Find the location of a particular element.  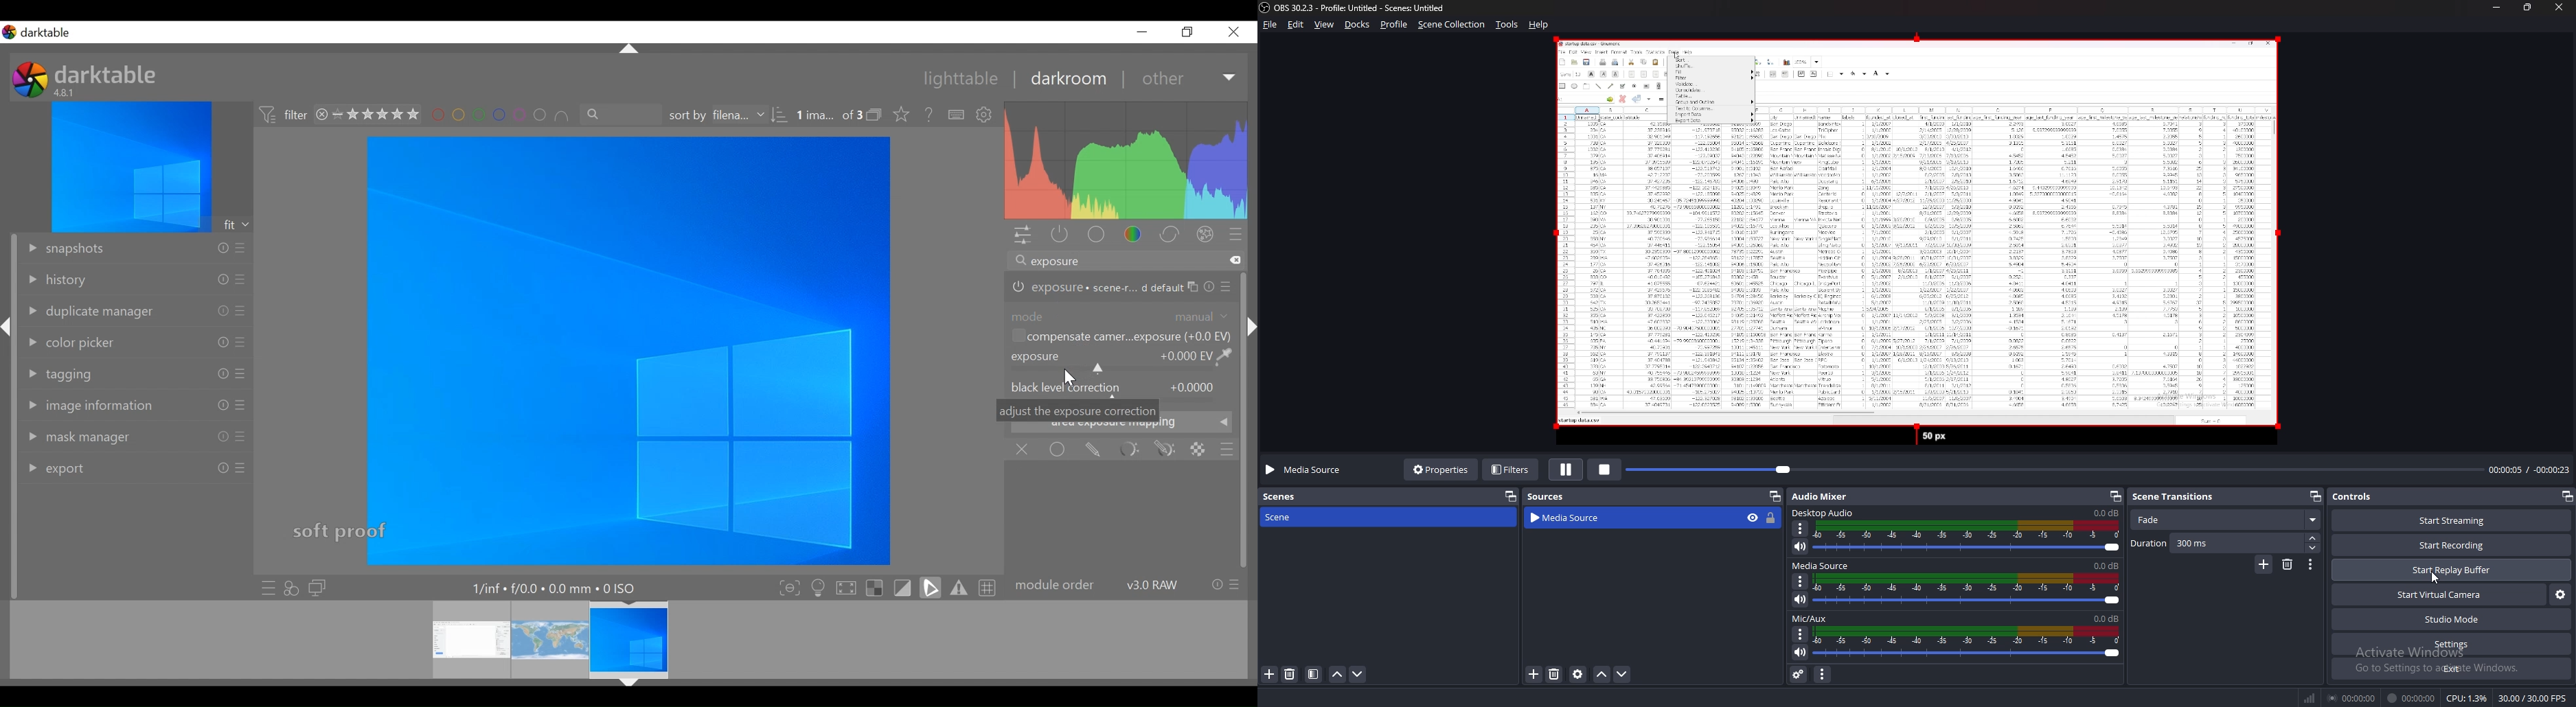

minimize is located at coordinates (2496, 7).